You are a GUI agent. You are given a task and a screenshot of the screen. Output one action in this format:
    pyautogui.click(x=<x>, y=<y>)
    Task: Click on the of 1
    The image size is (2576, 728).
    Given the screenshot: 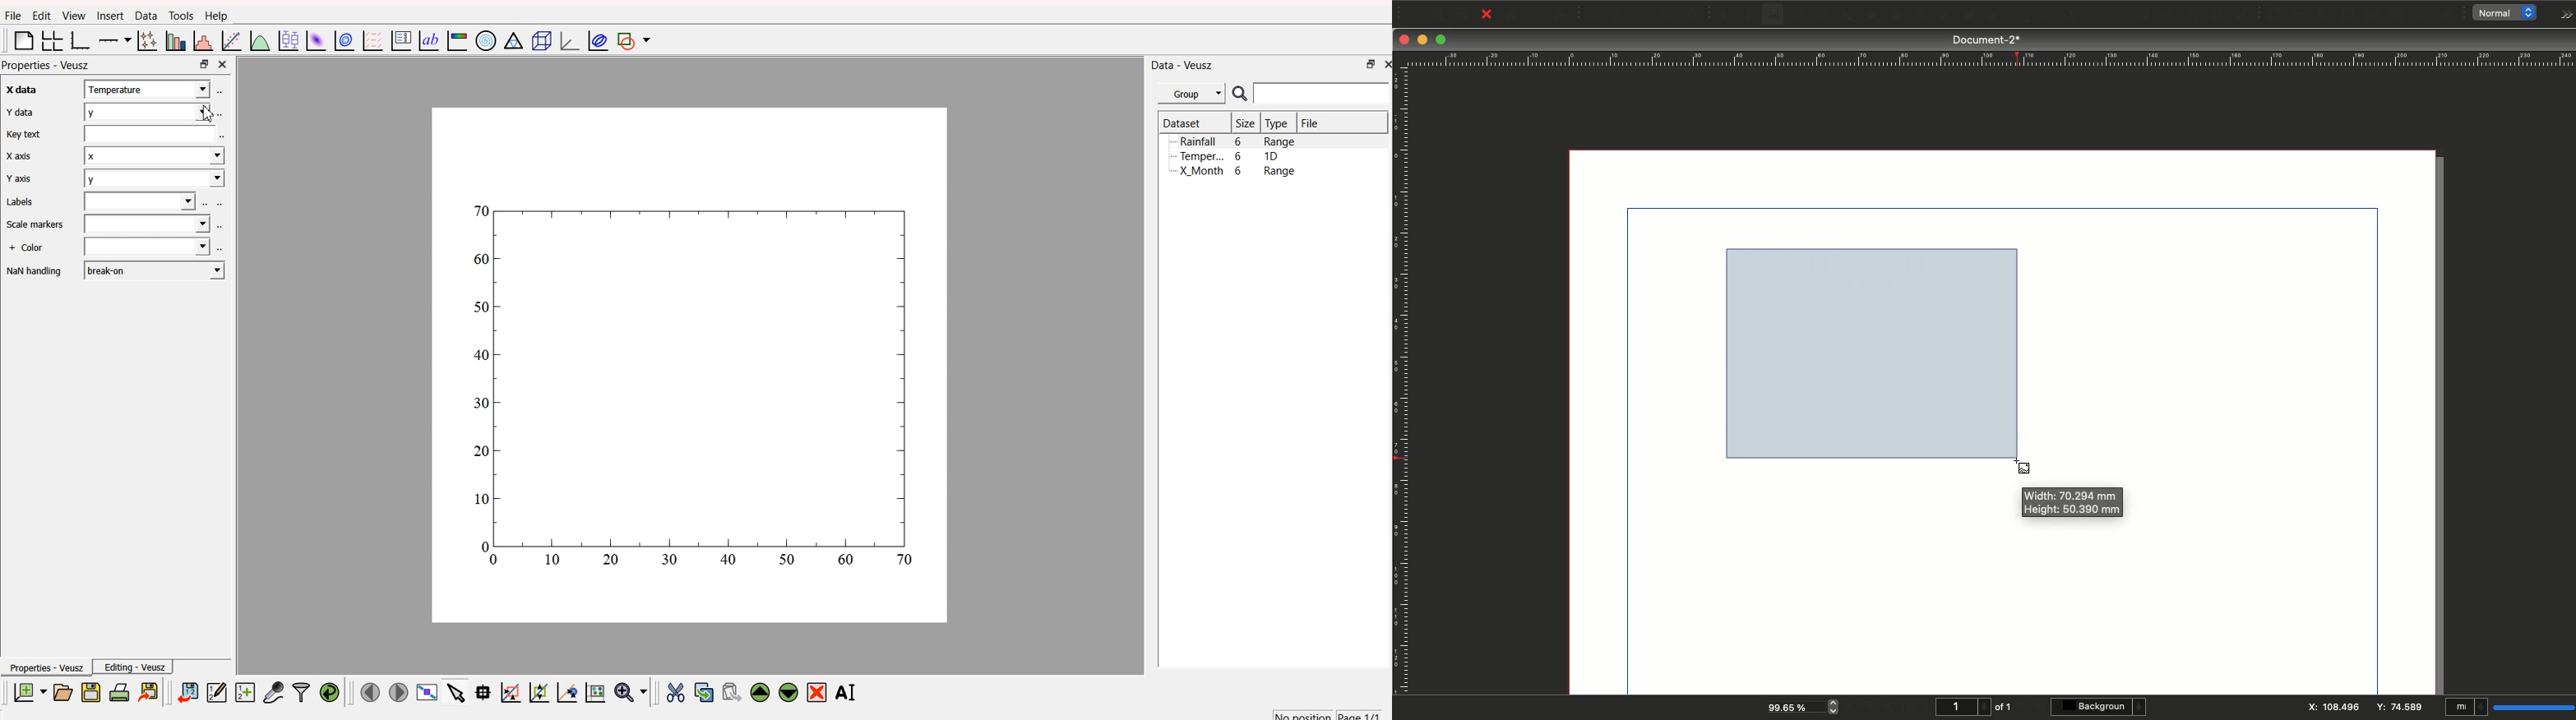 What is the action you would take?
    pyautogui.click(x=2004, y=707)
    